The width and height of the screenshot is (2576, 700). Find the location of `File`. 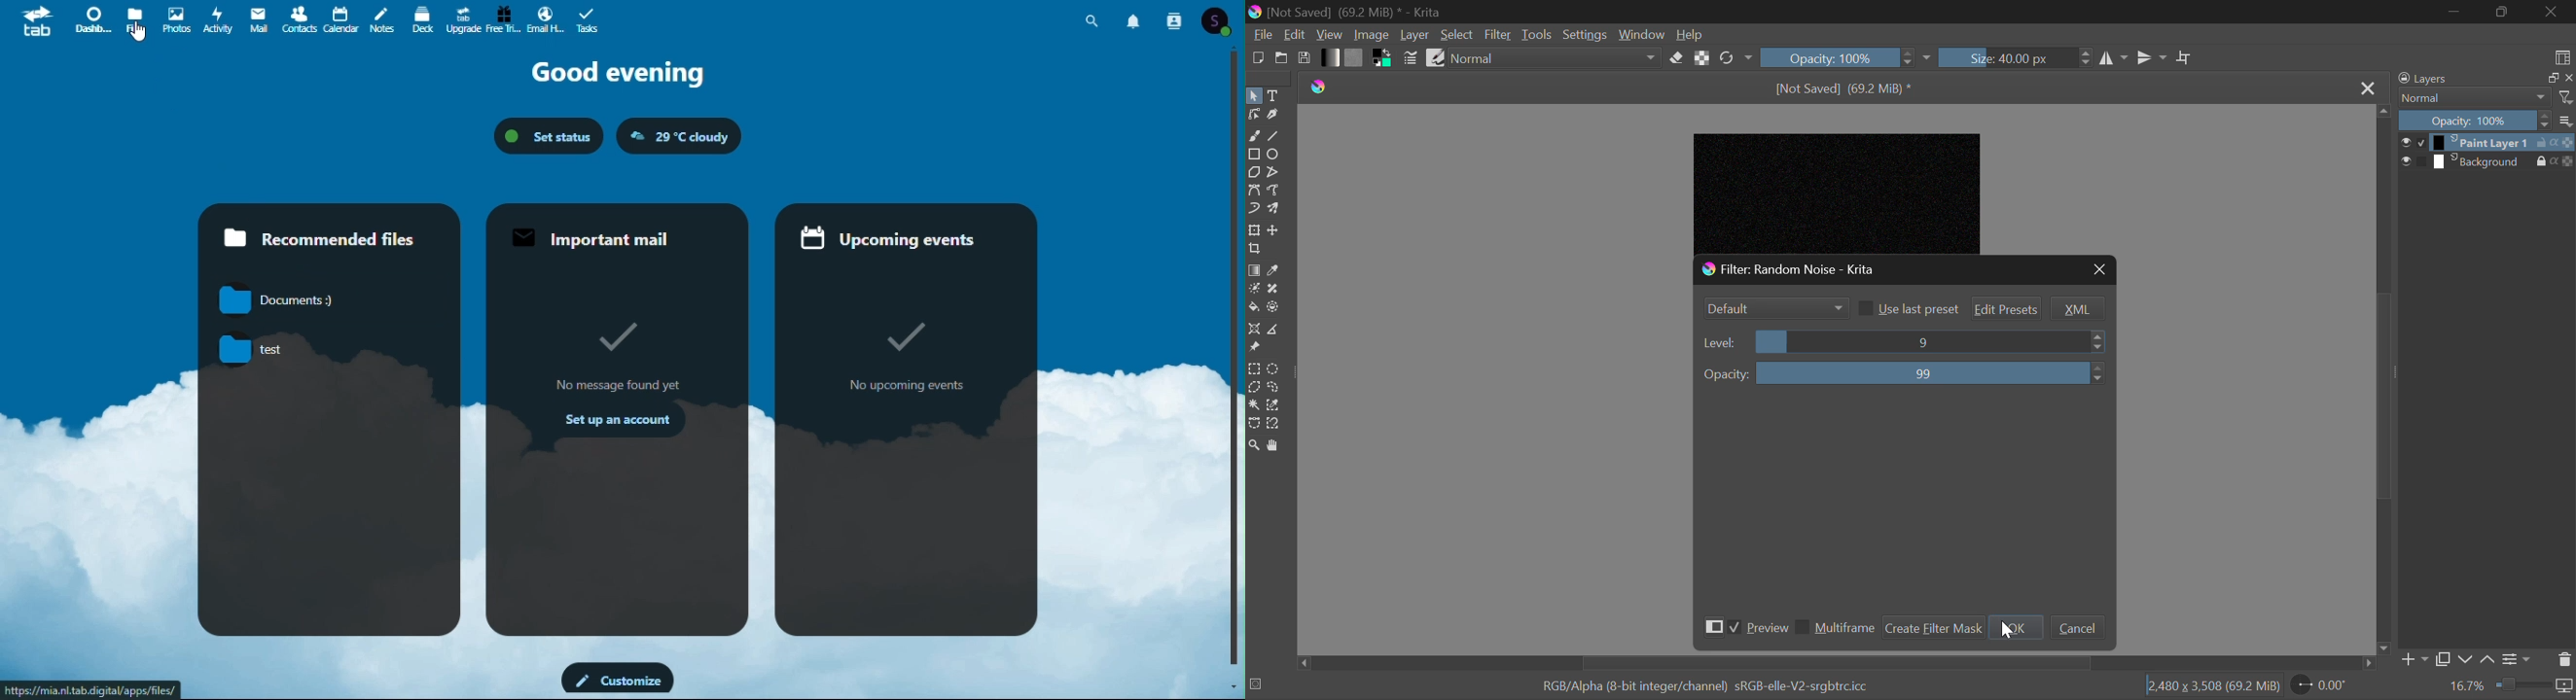

File is located at coordinates (1261, 36).